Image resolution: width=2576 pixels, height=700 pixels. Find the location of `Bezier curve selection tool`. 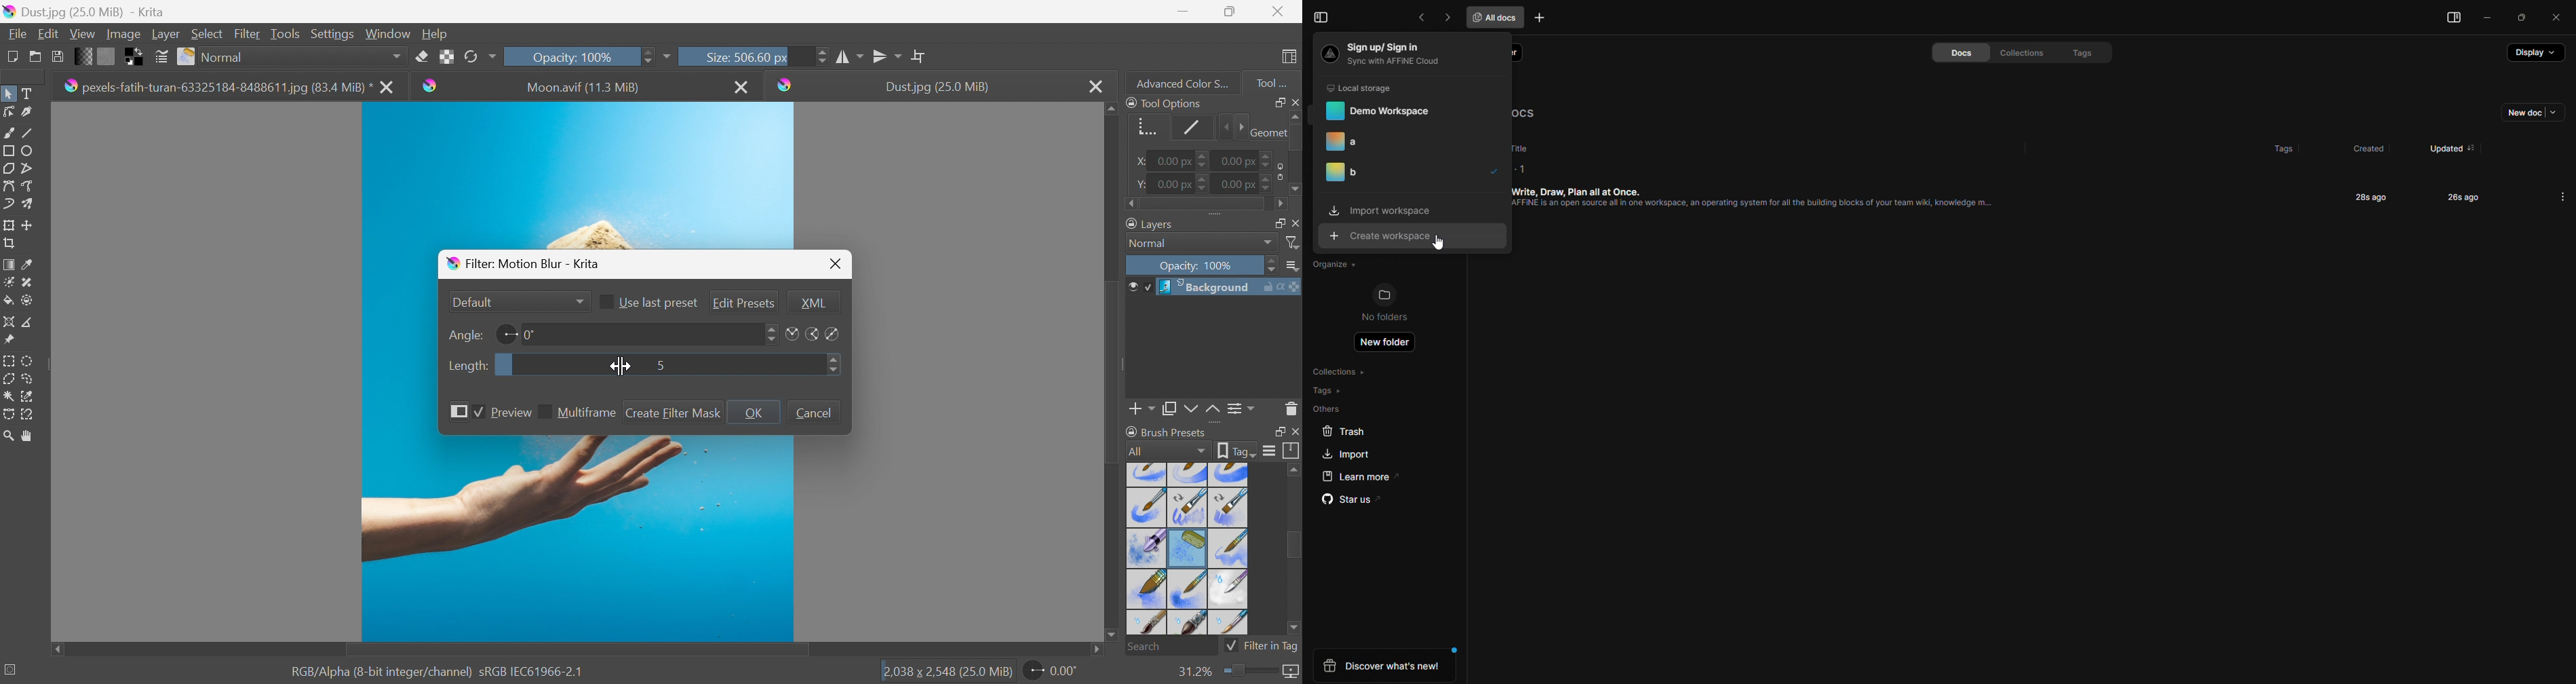

Bezier curve selection tool is located at coordinates (9, 396).